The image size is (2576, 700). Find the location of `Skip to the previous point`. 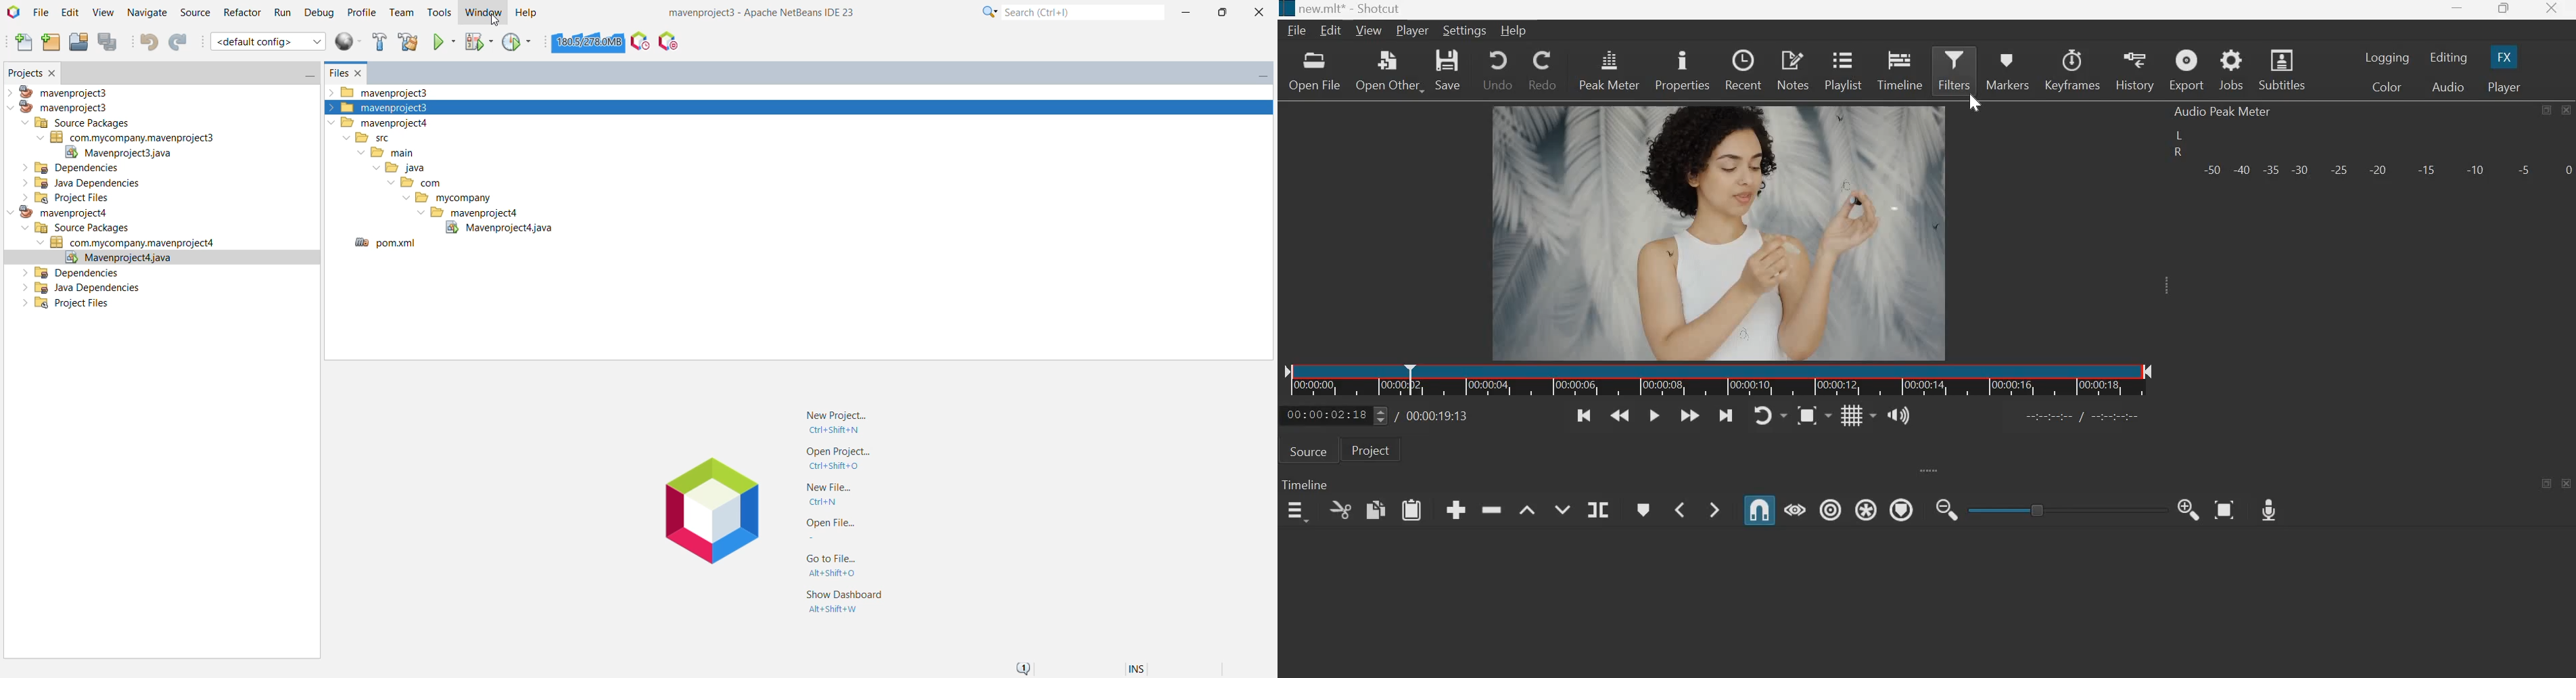

Skip to the previous point is located at coordinates (1587, 415).